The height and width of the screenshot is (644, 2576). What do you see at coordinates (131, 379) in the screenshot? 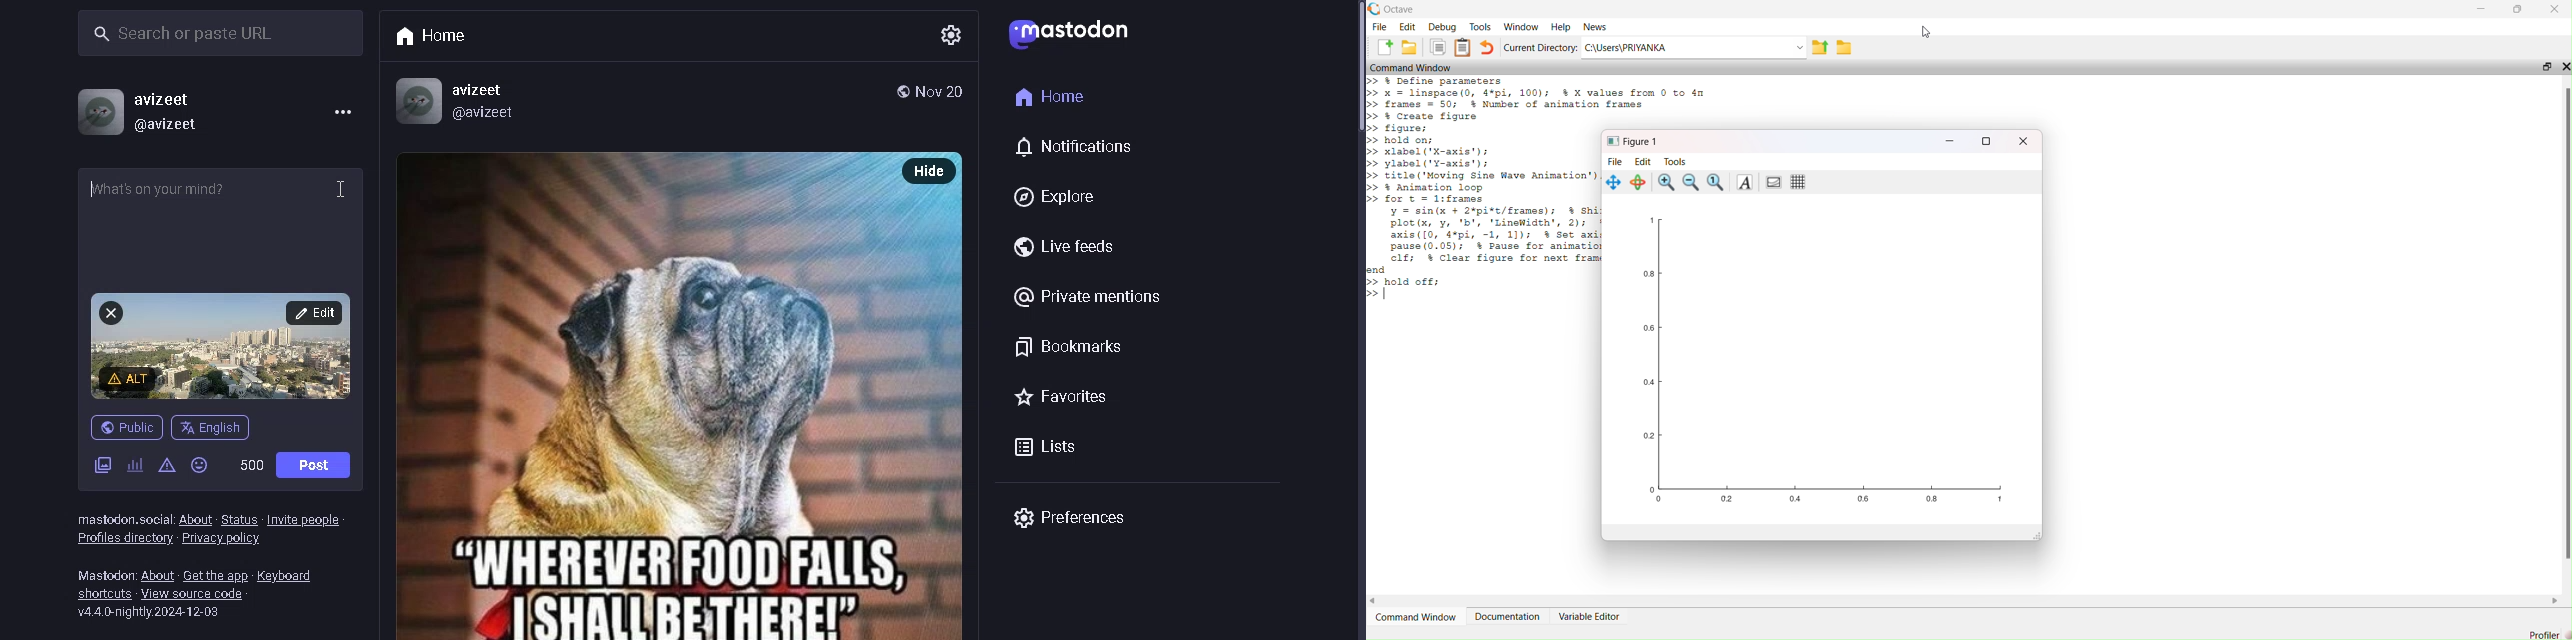
I see `add content warning` at bounding box center [131, 379].